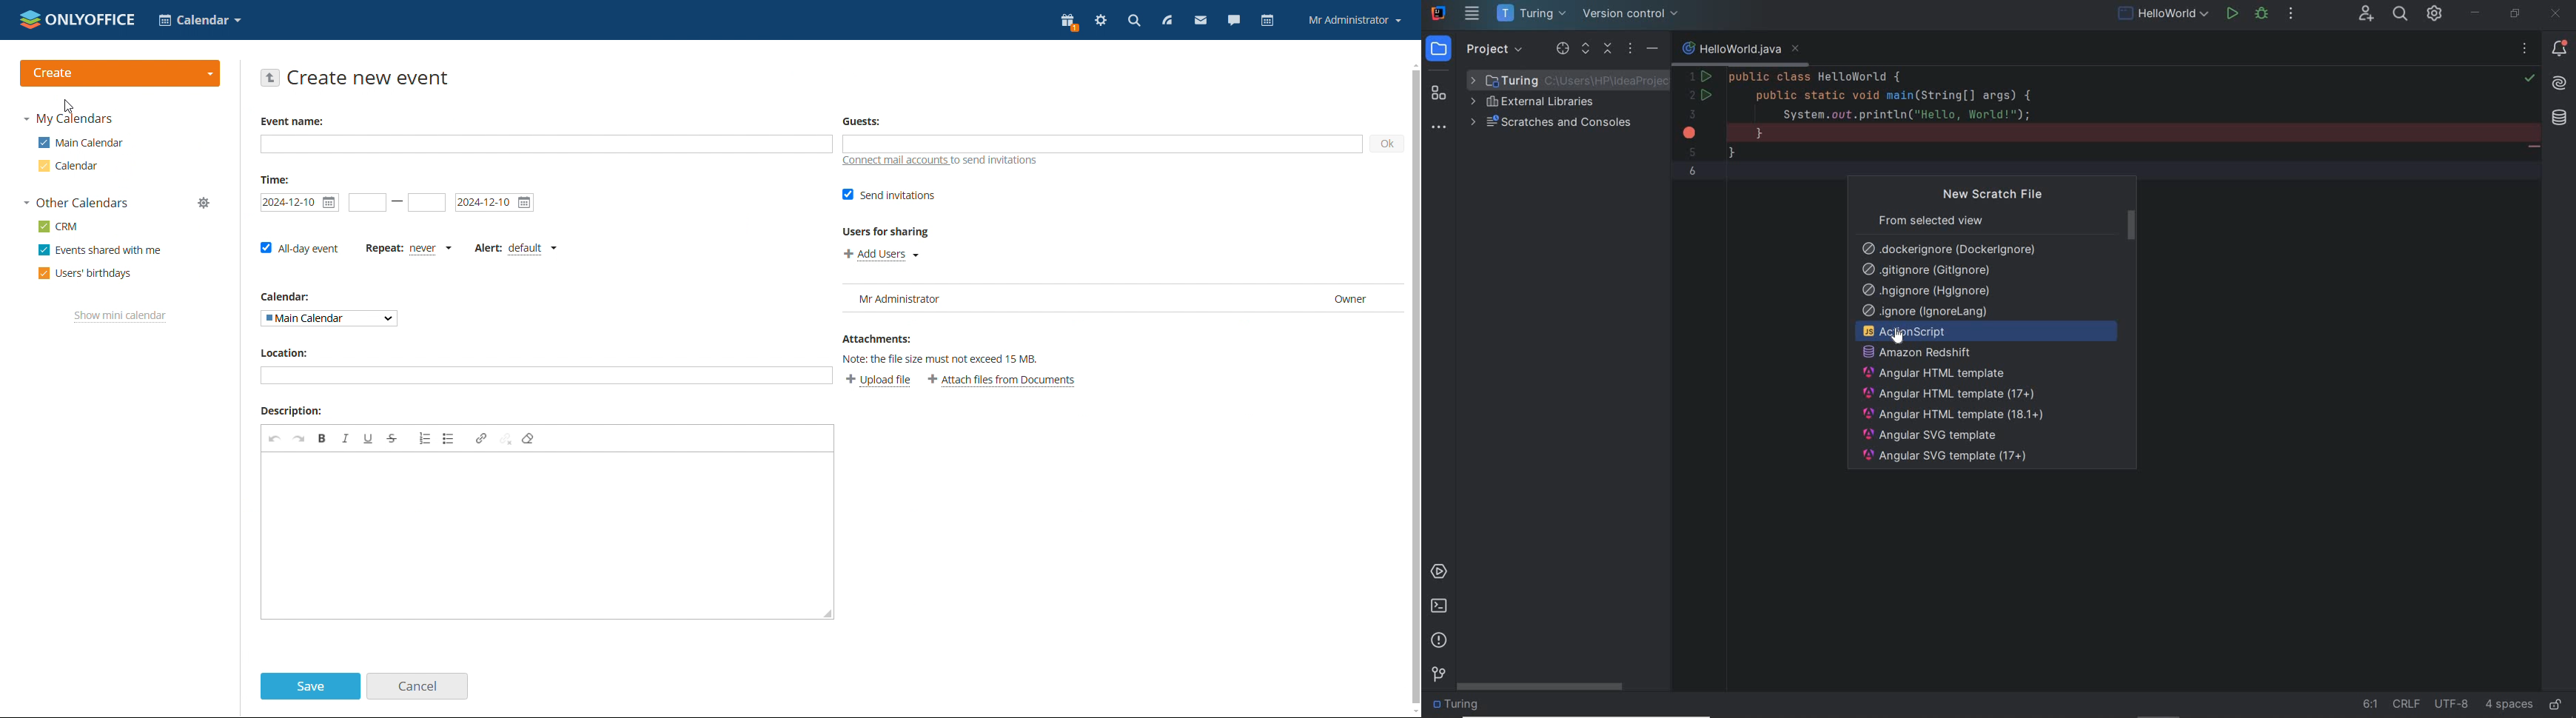  I want to click on amazon redshift, so click(1992, 353).